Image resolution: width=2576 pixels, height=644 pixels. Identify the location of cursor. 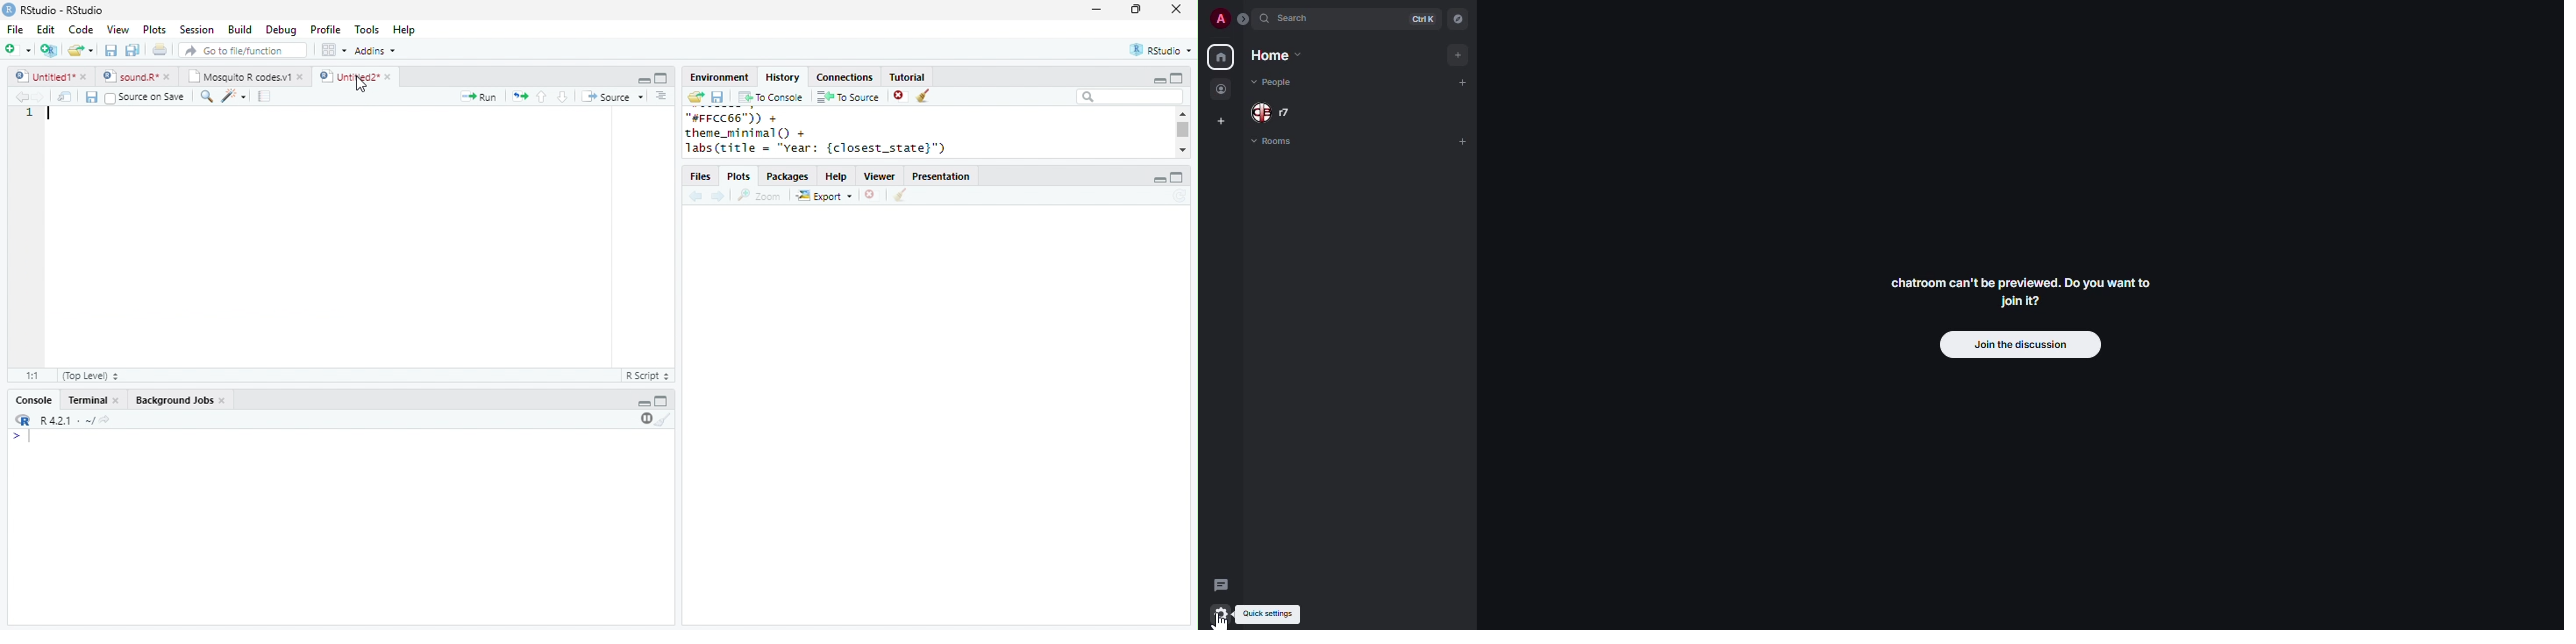
(361, 86).